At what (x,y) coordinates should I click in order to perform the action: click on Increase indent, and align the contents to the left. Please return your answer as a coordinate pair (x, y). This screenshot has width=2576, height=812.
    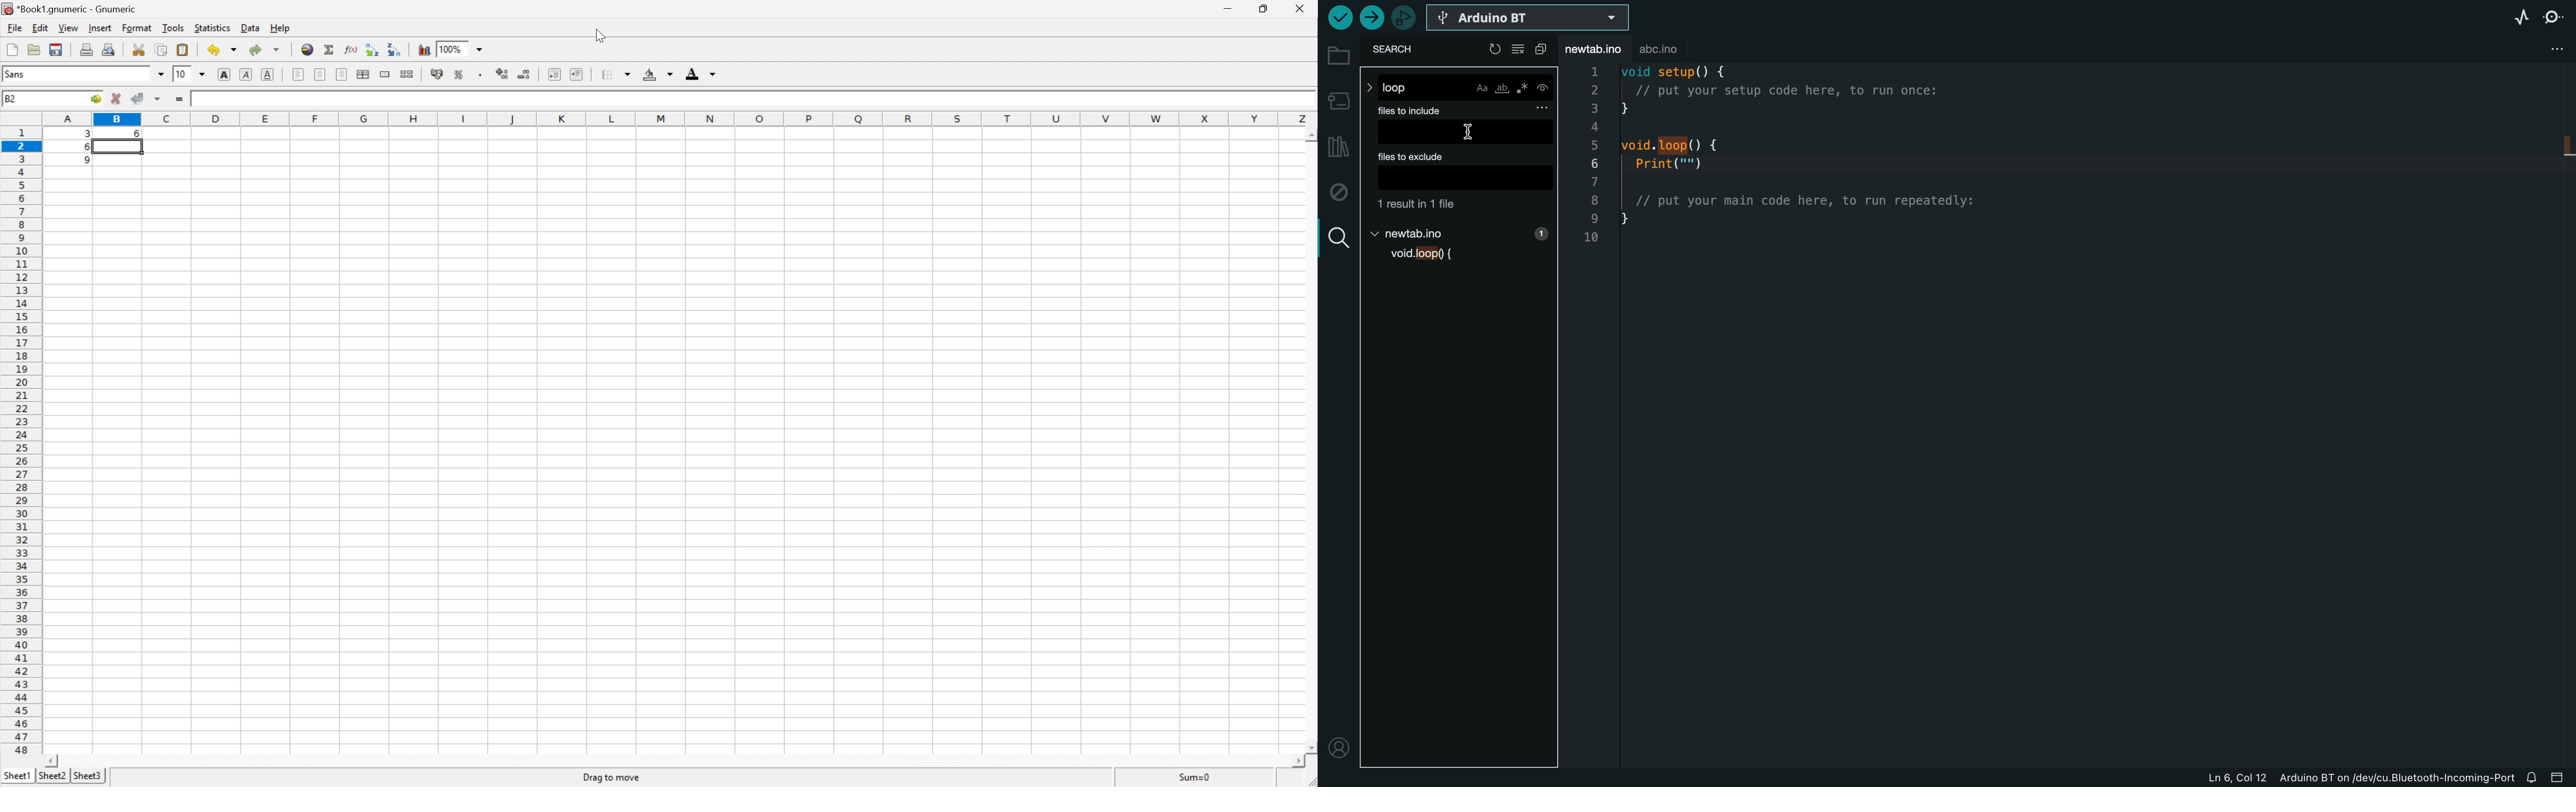
    Looking at the image, I should click on (578, 74).